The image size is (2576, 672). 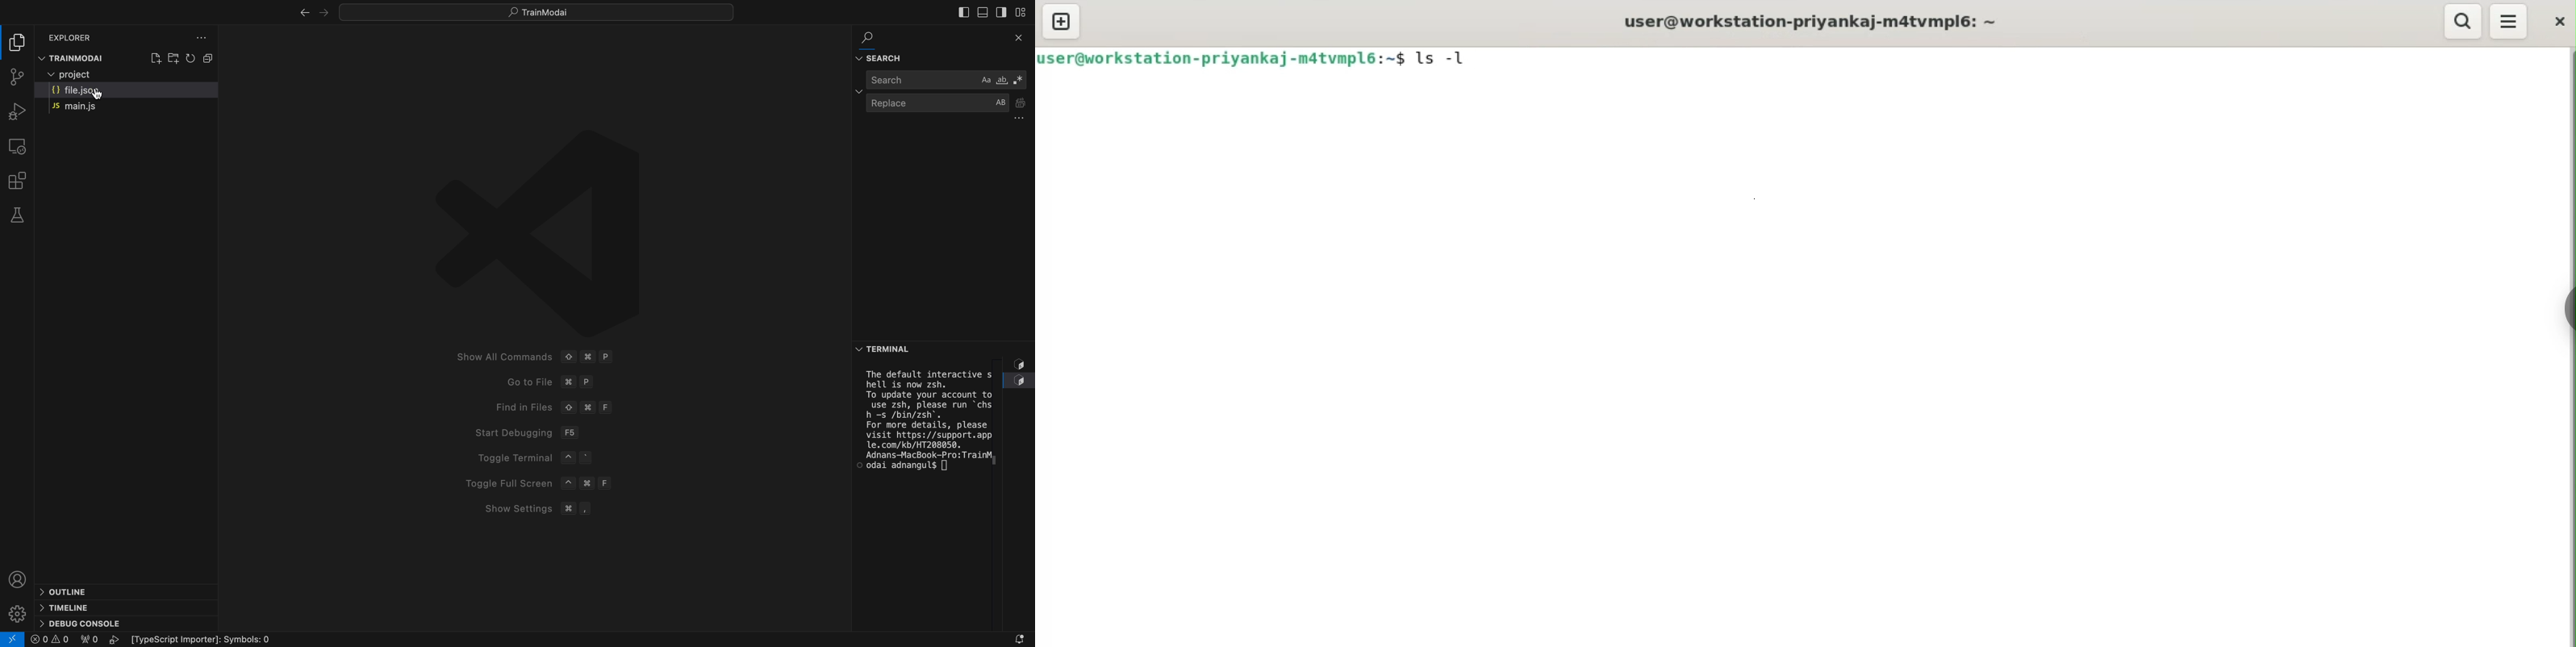 I want to click on debug tool, so click(x=16, y=111).